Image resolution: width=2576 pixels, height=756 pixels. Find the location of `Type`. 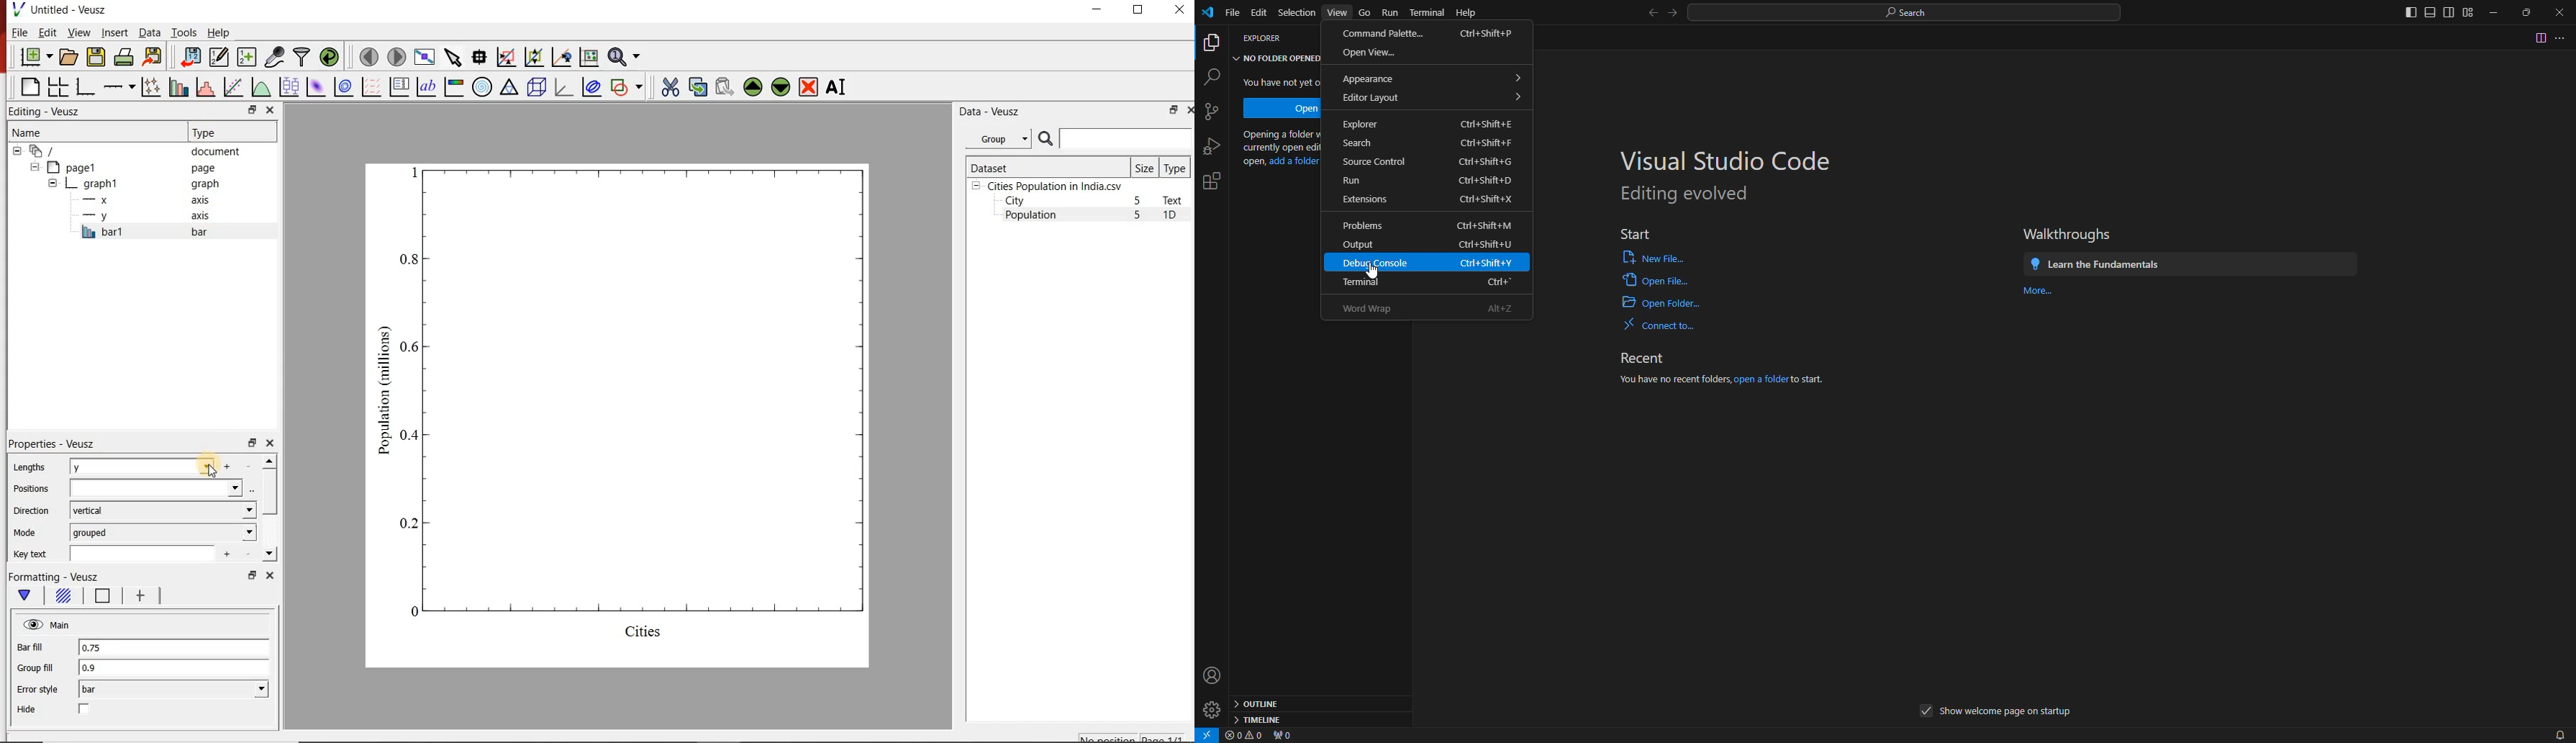

Type is located at coordinates (1176, 167).